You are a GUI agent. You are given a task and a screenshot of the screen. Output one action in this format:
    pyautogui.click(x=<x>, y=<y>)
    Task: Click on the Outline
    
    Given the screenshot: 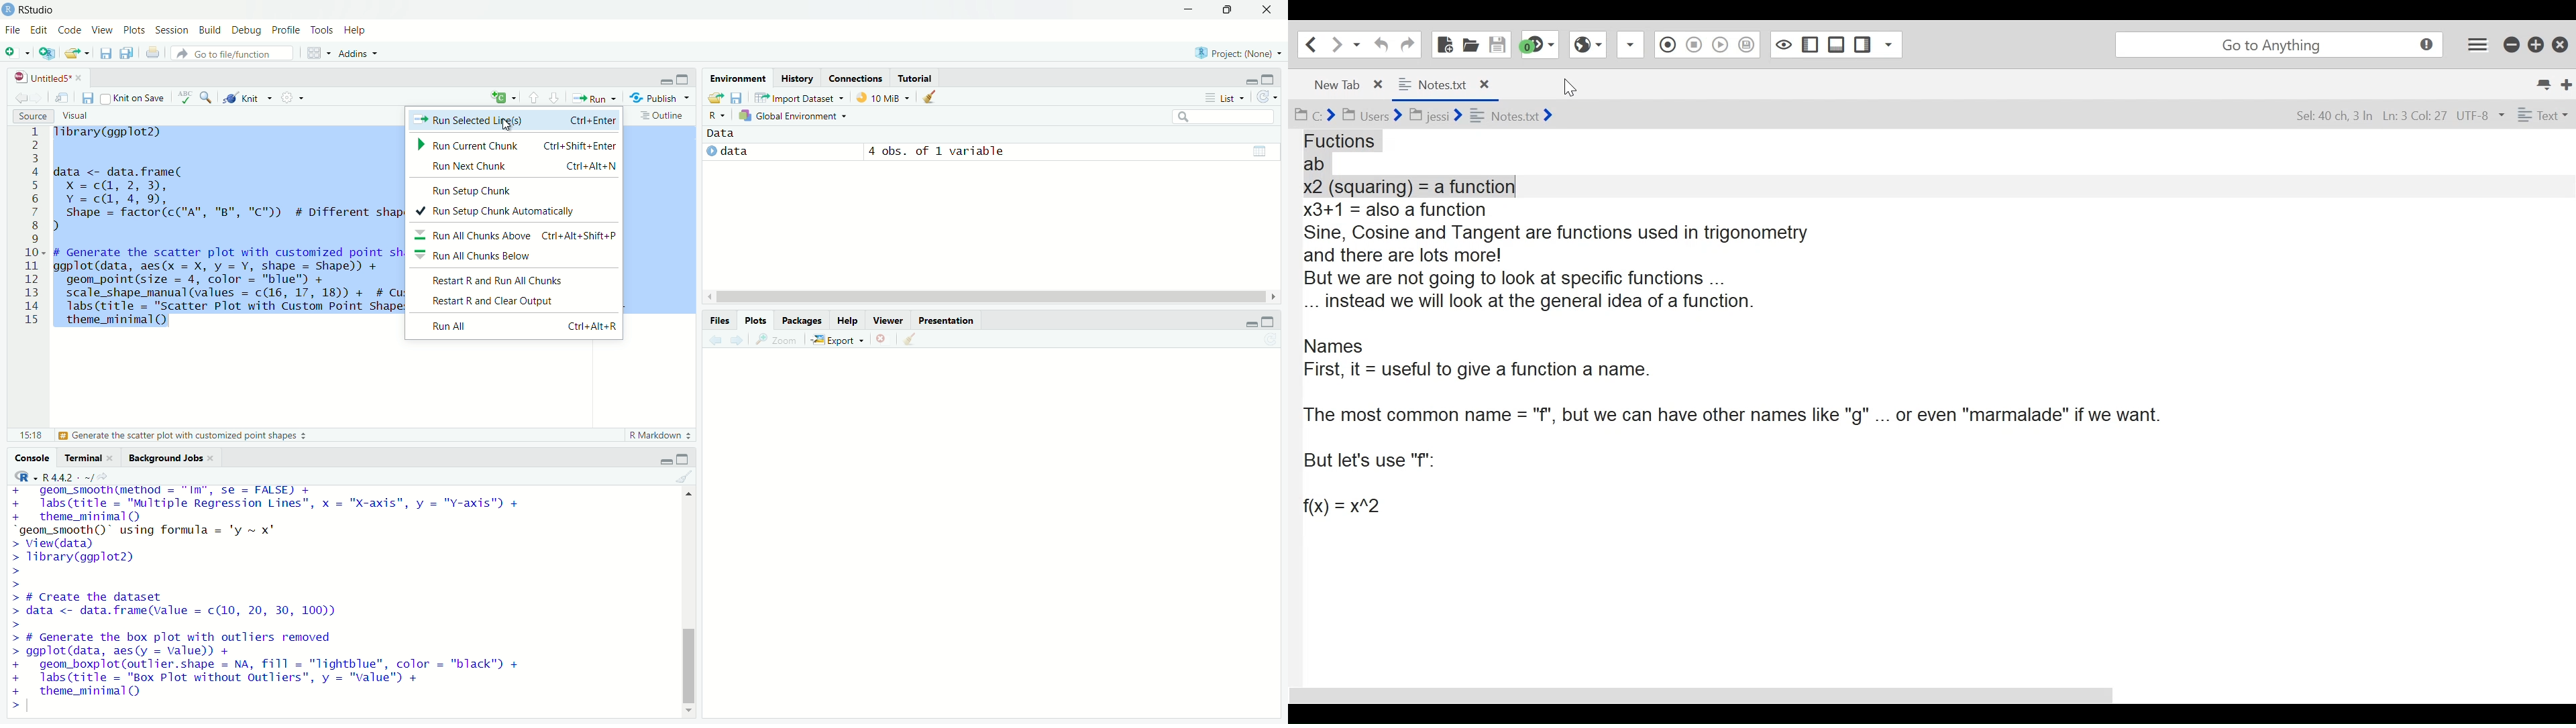 What is the action you would take?
    pyautogui.click(x=663, y=115)
    